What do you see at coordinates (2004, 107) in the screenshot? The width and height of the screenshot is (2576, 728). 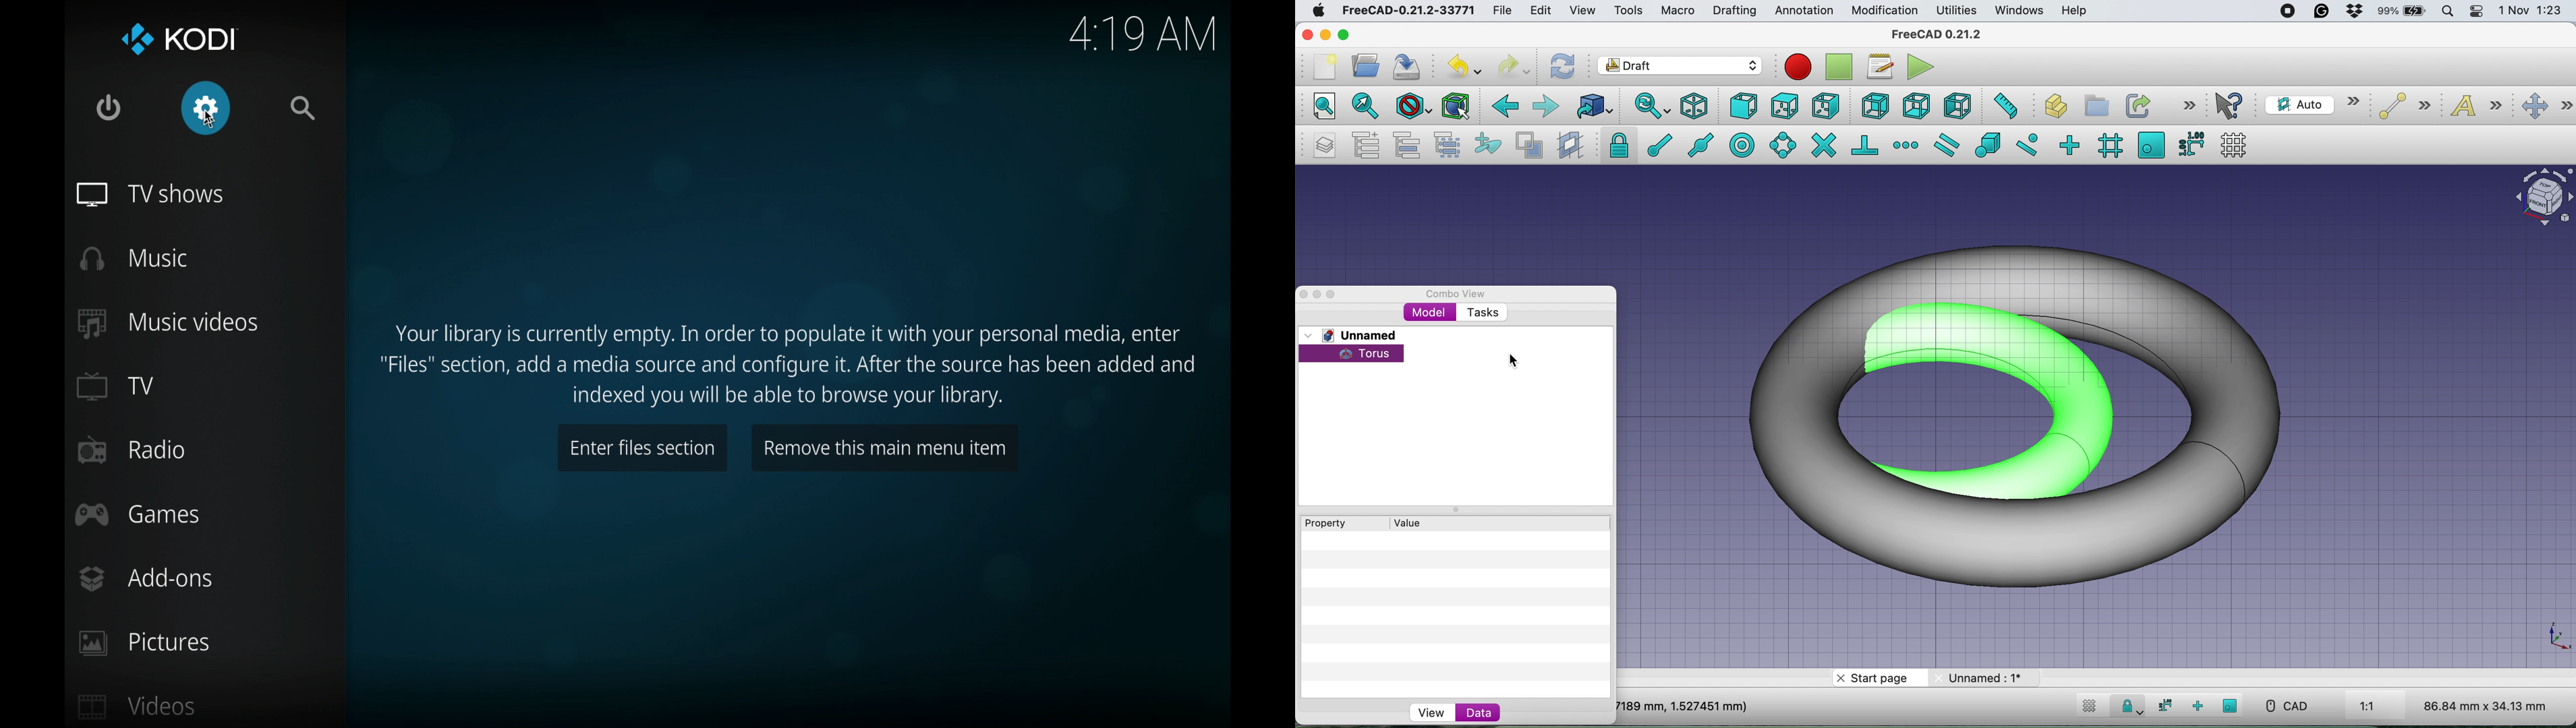 I see `measure distance` at bounding box center [2004, 107].